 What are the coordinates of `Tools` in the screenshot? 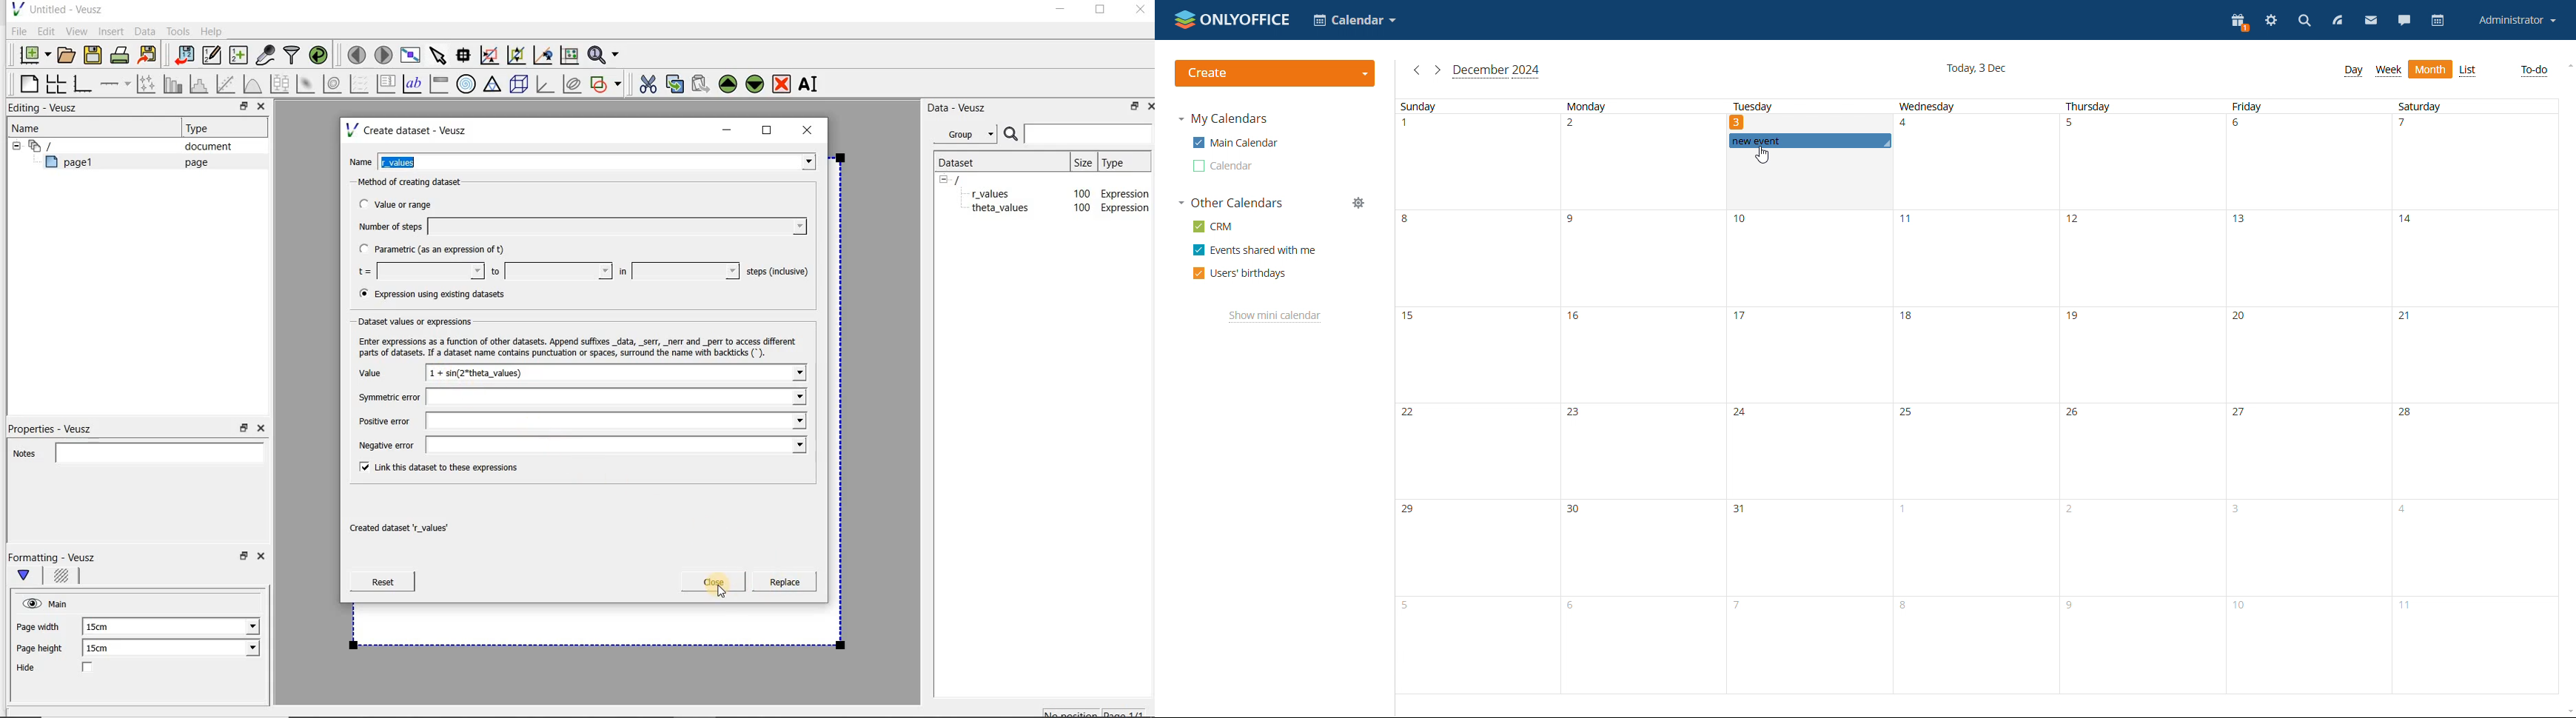 It's located at (177, 32).